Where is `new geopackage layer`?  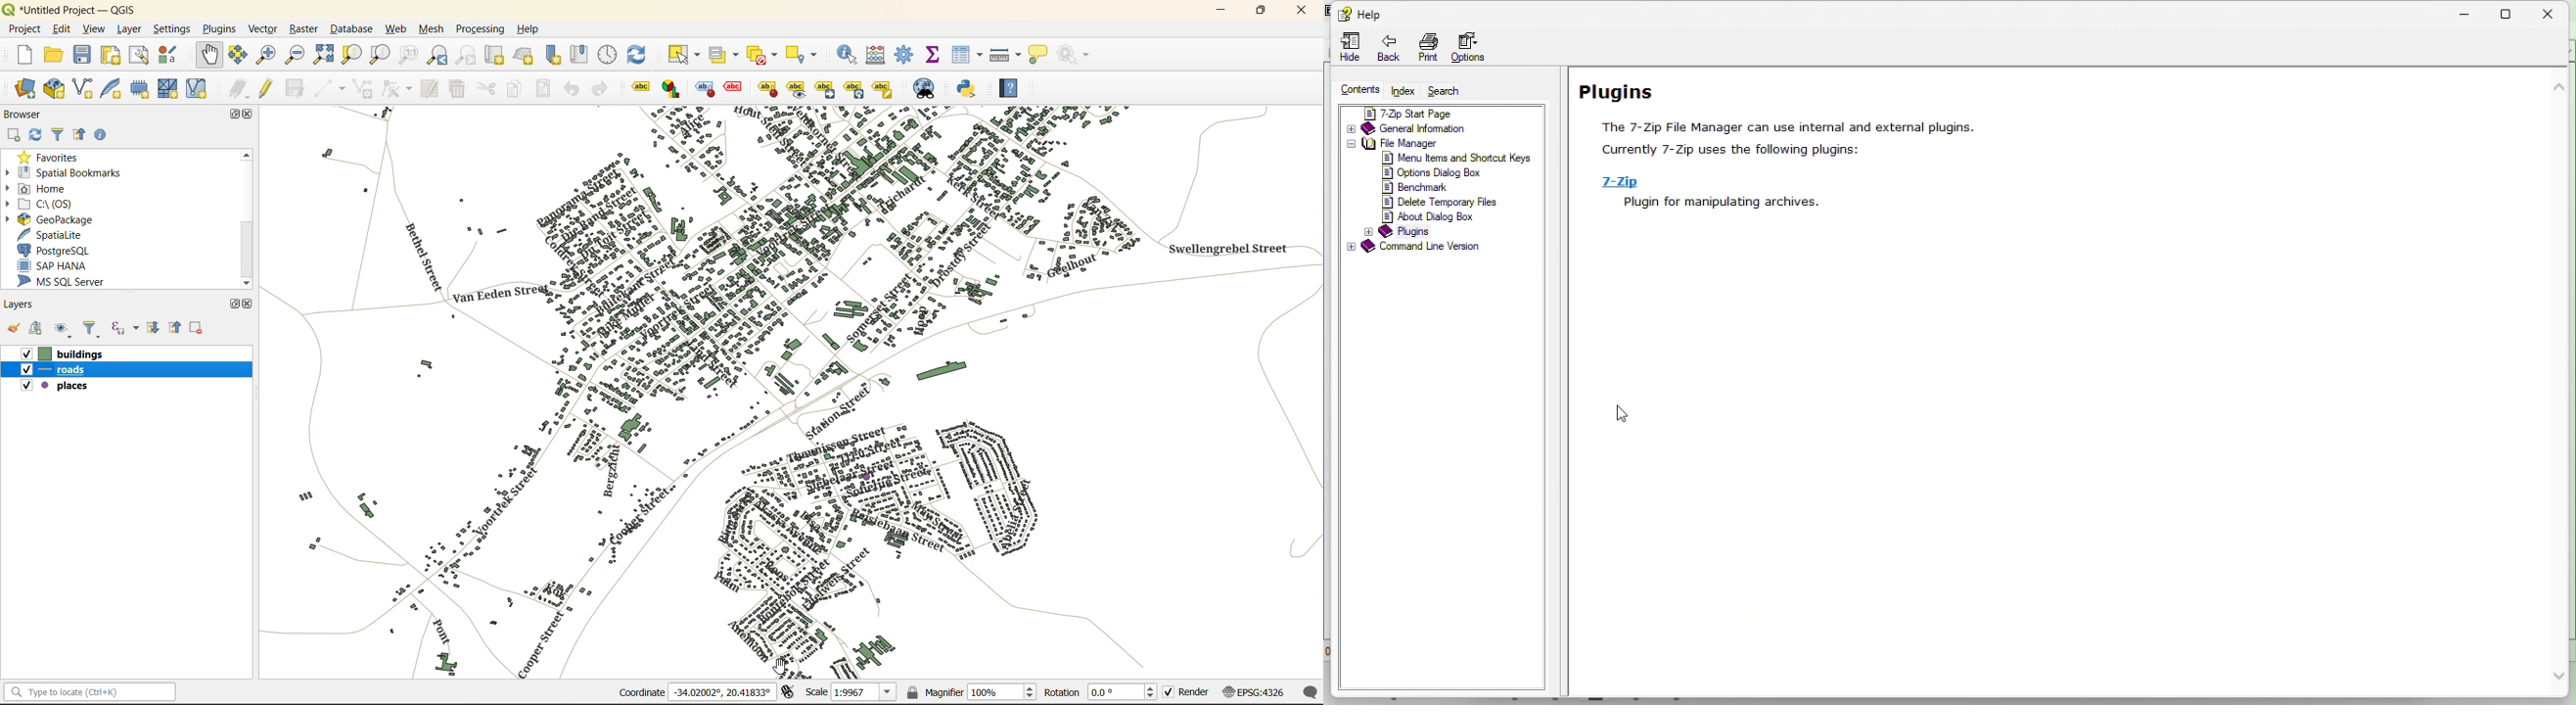 new geopackage layer is located at coordinates (58, 92).